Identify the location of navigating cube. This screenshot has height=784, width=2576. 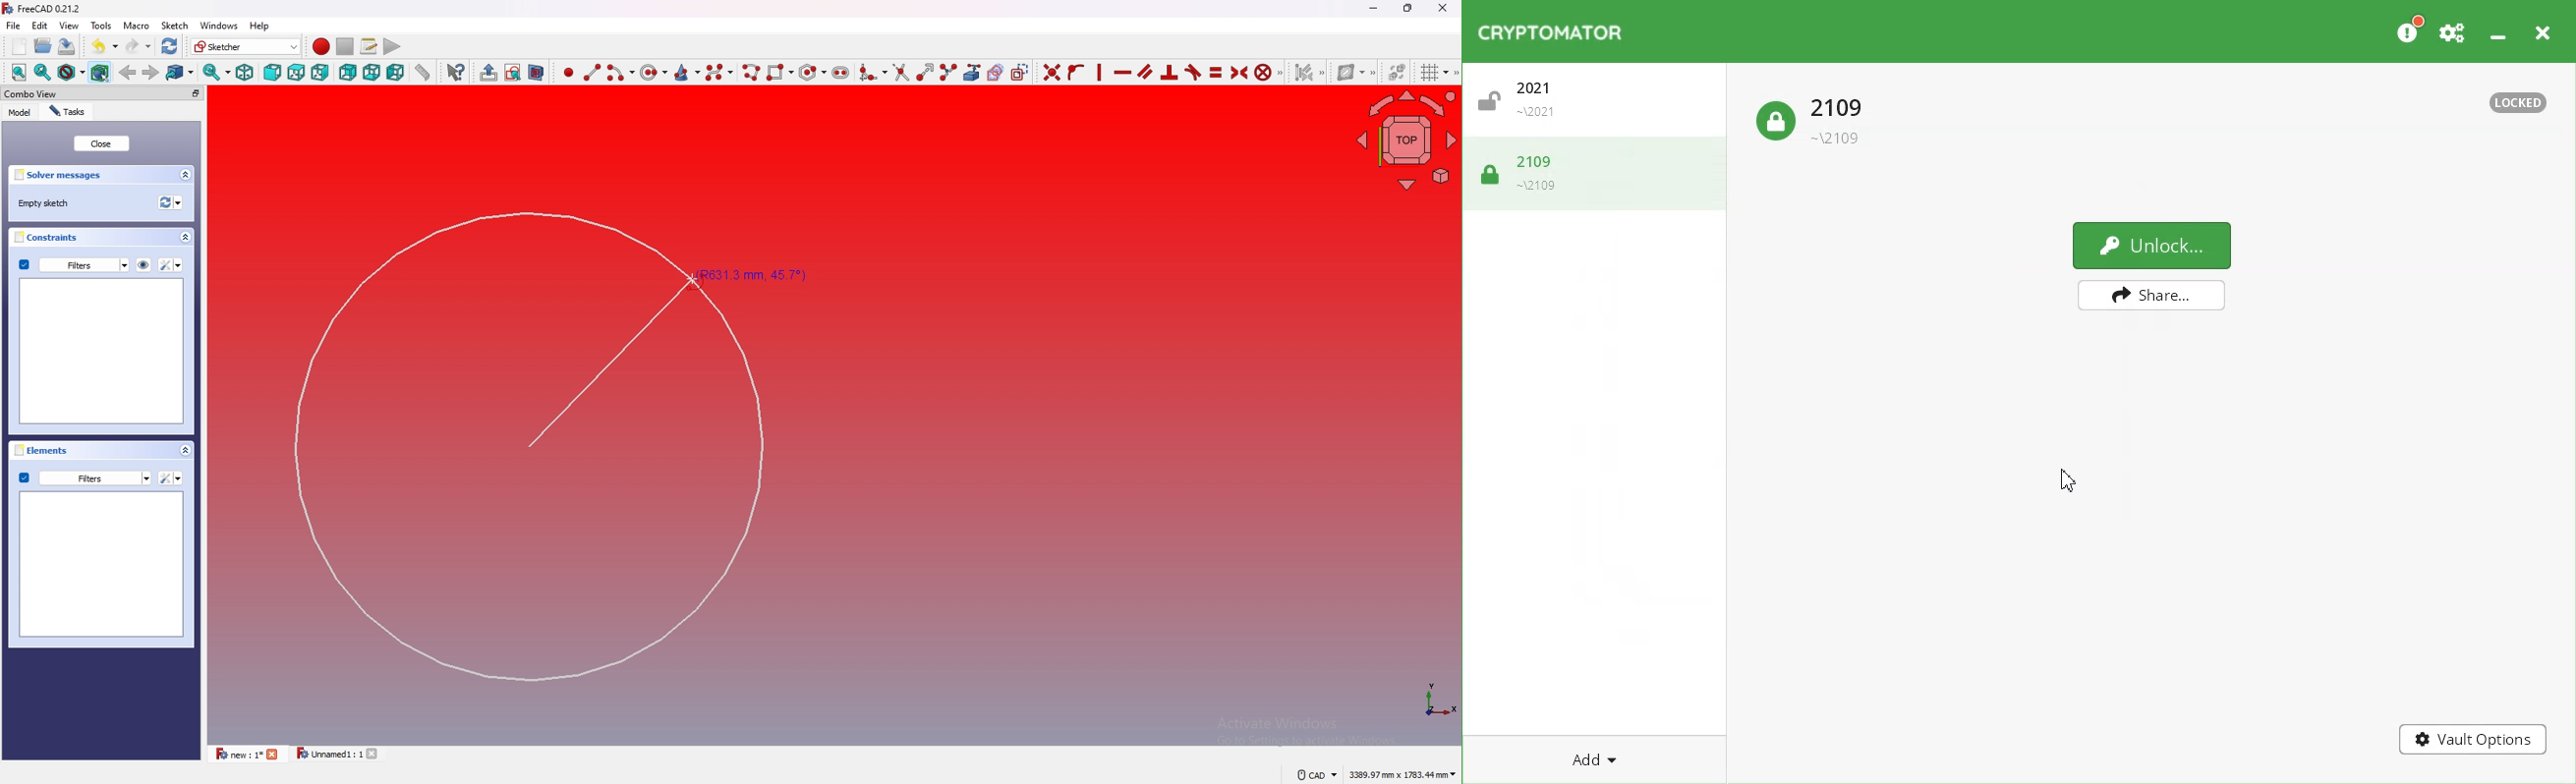
(1406, 139).